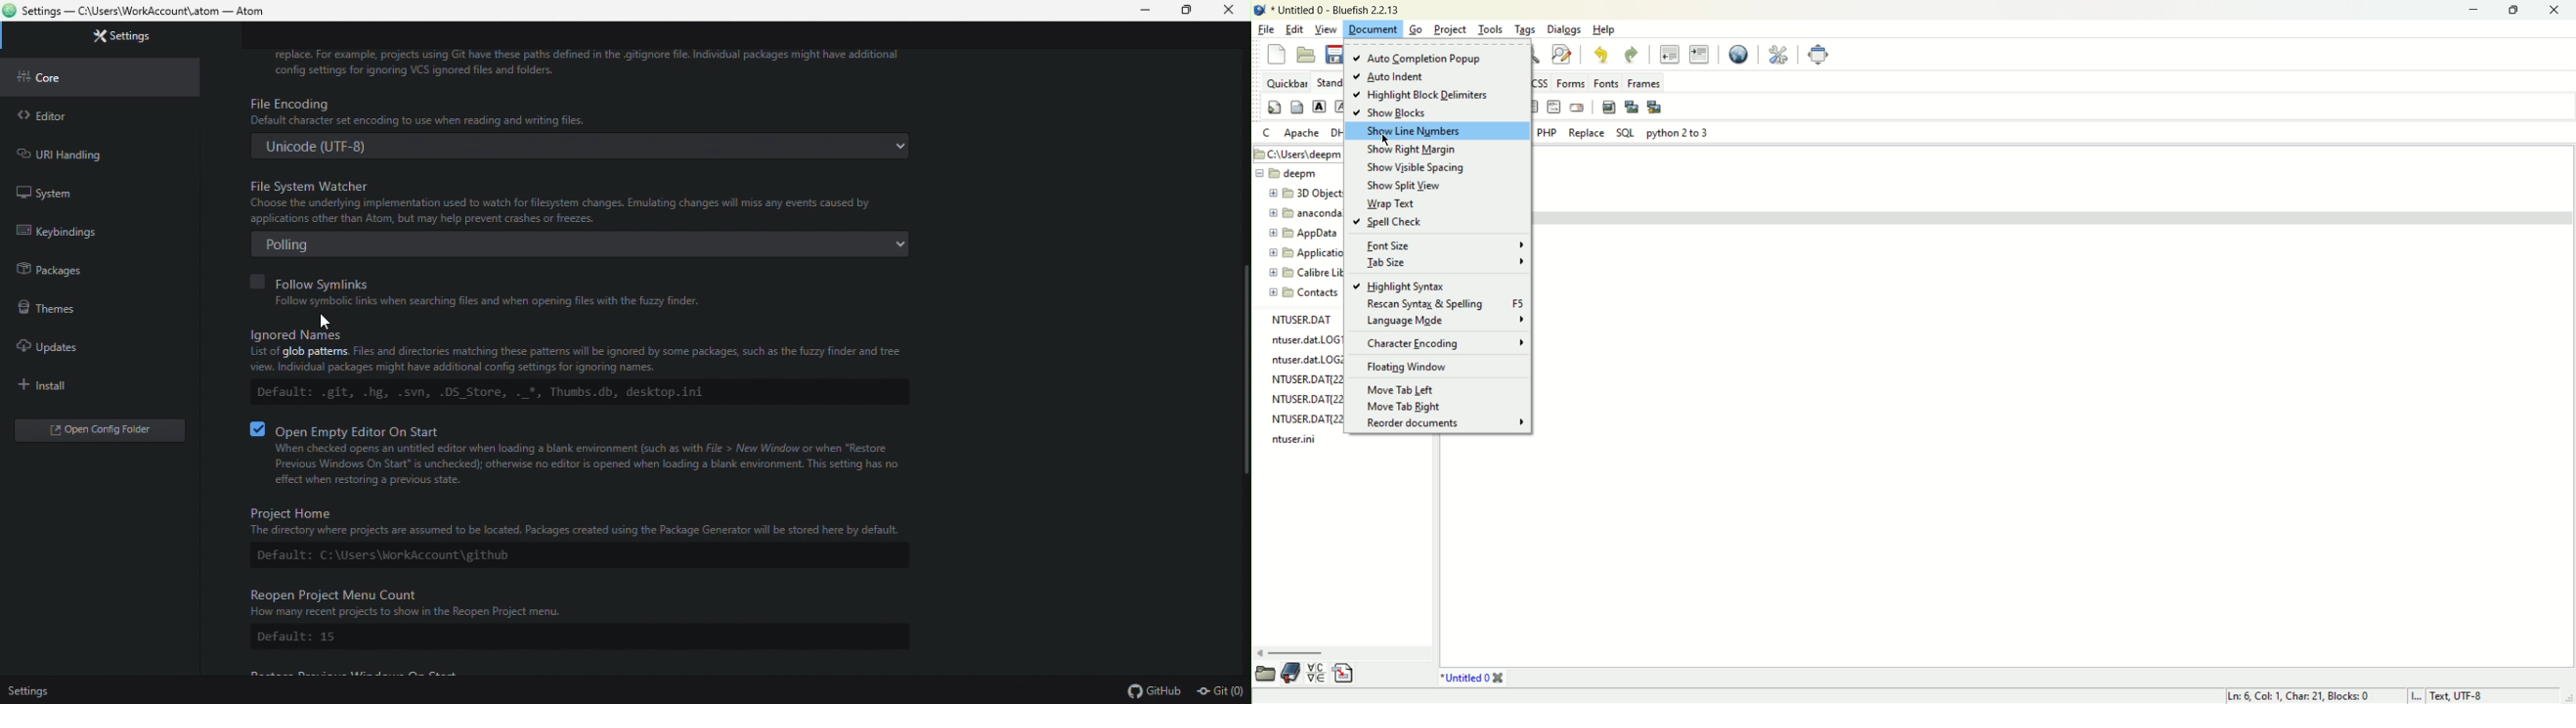 Image resolution: width=2576 pixels, height=728 pixels. What do you see at coordinates (1443, 245) in the screenshot?
I see `font size` at bounding box center [1443, 245].